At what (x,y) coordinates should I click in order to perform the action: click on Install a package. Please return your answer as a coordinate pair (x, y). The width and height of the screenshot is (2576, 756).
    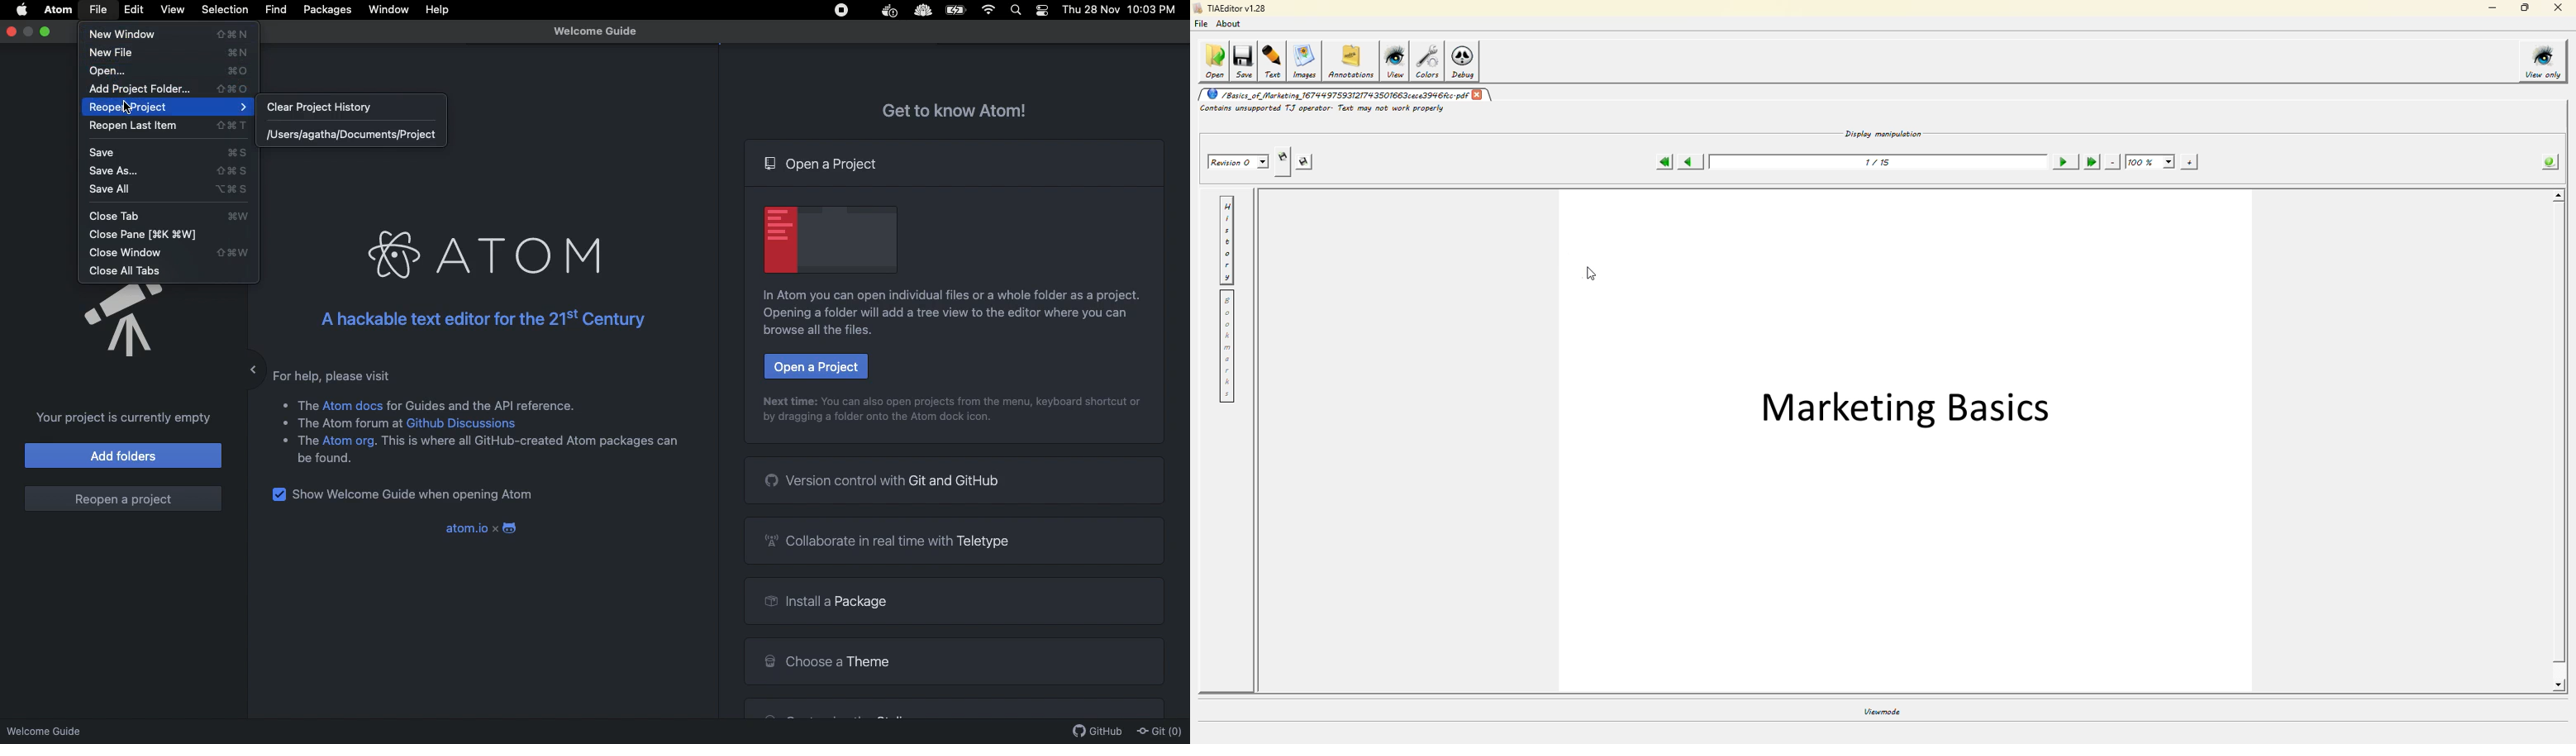
    Looking at the image, I should click on (822, 603).